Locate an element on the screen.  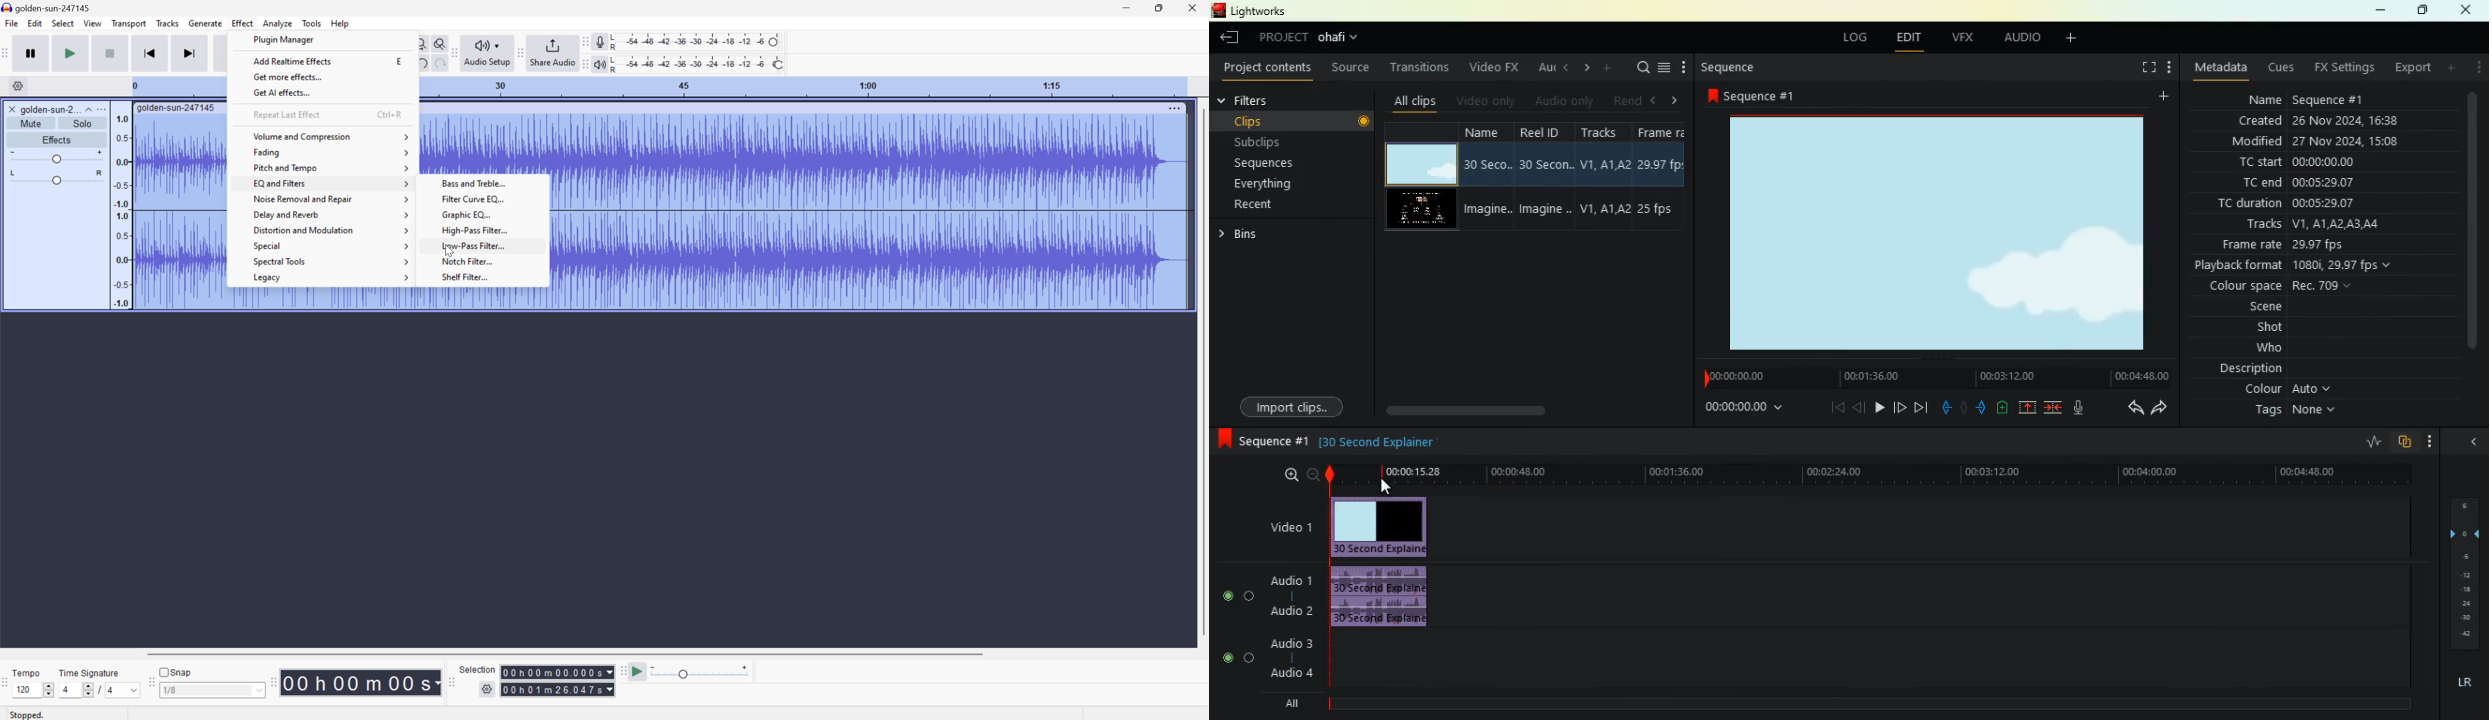
minimize is located at coordinates (2383, 11).